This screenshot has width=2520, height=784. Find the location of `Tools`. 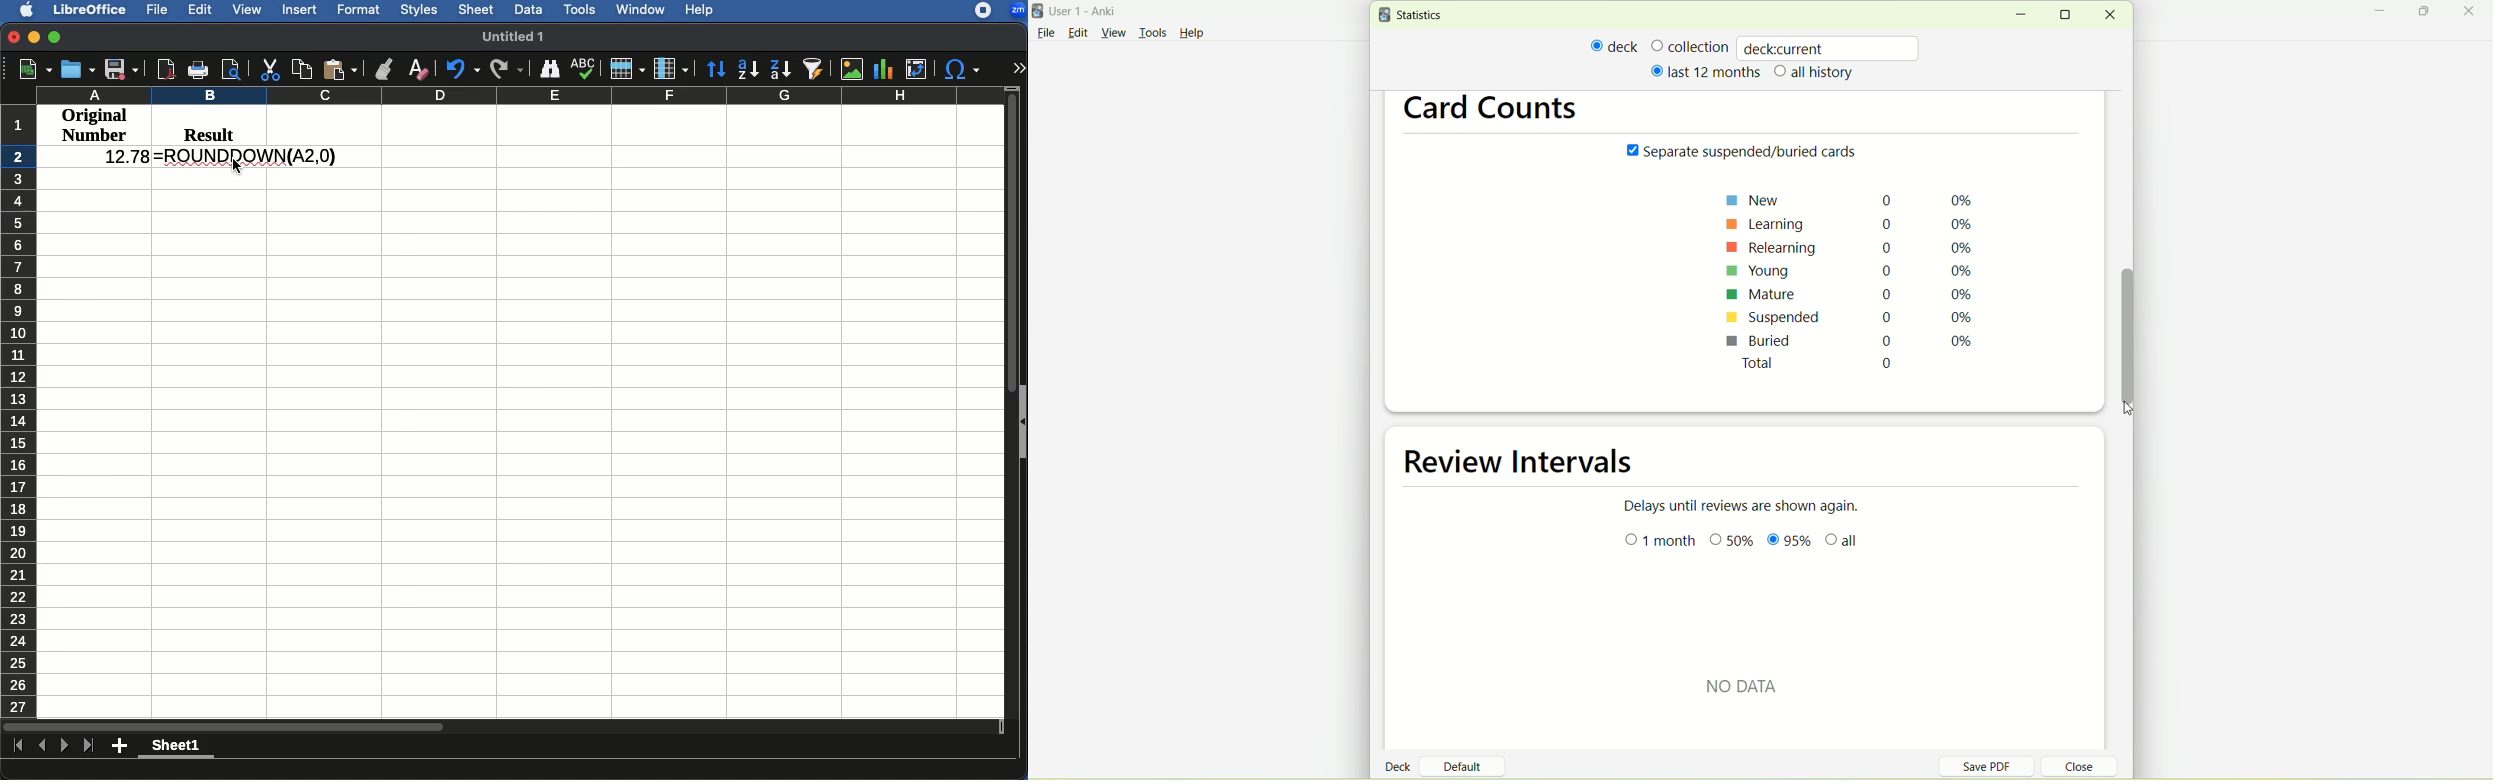

Tools is located at coordinates (580, 8).